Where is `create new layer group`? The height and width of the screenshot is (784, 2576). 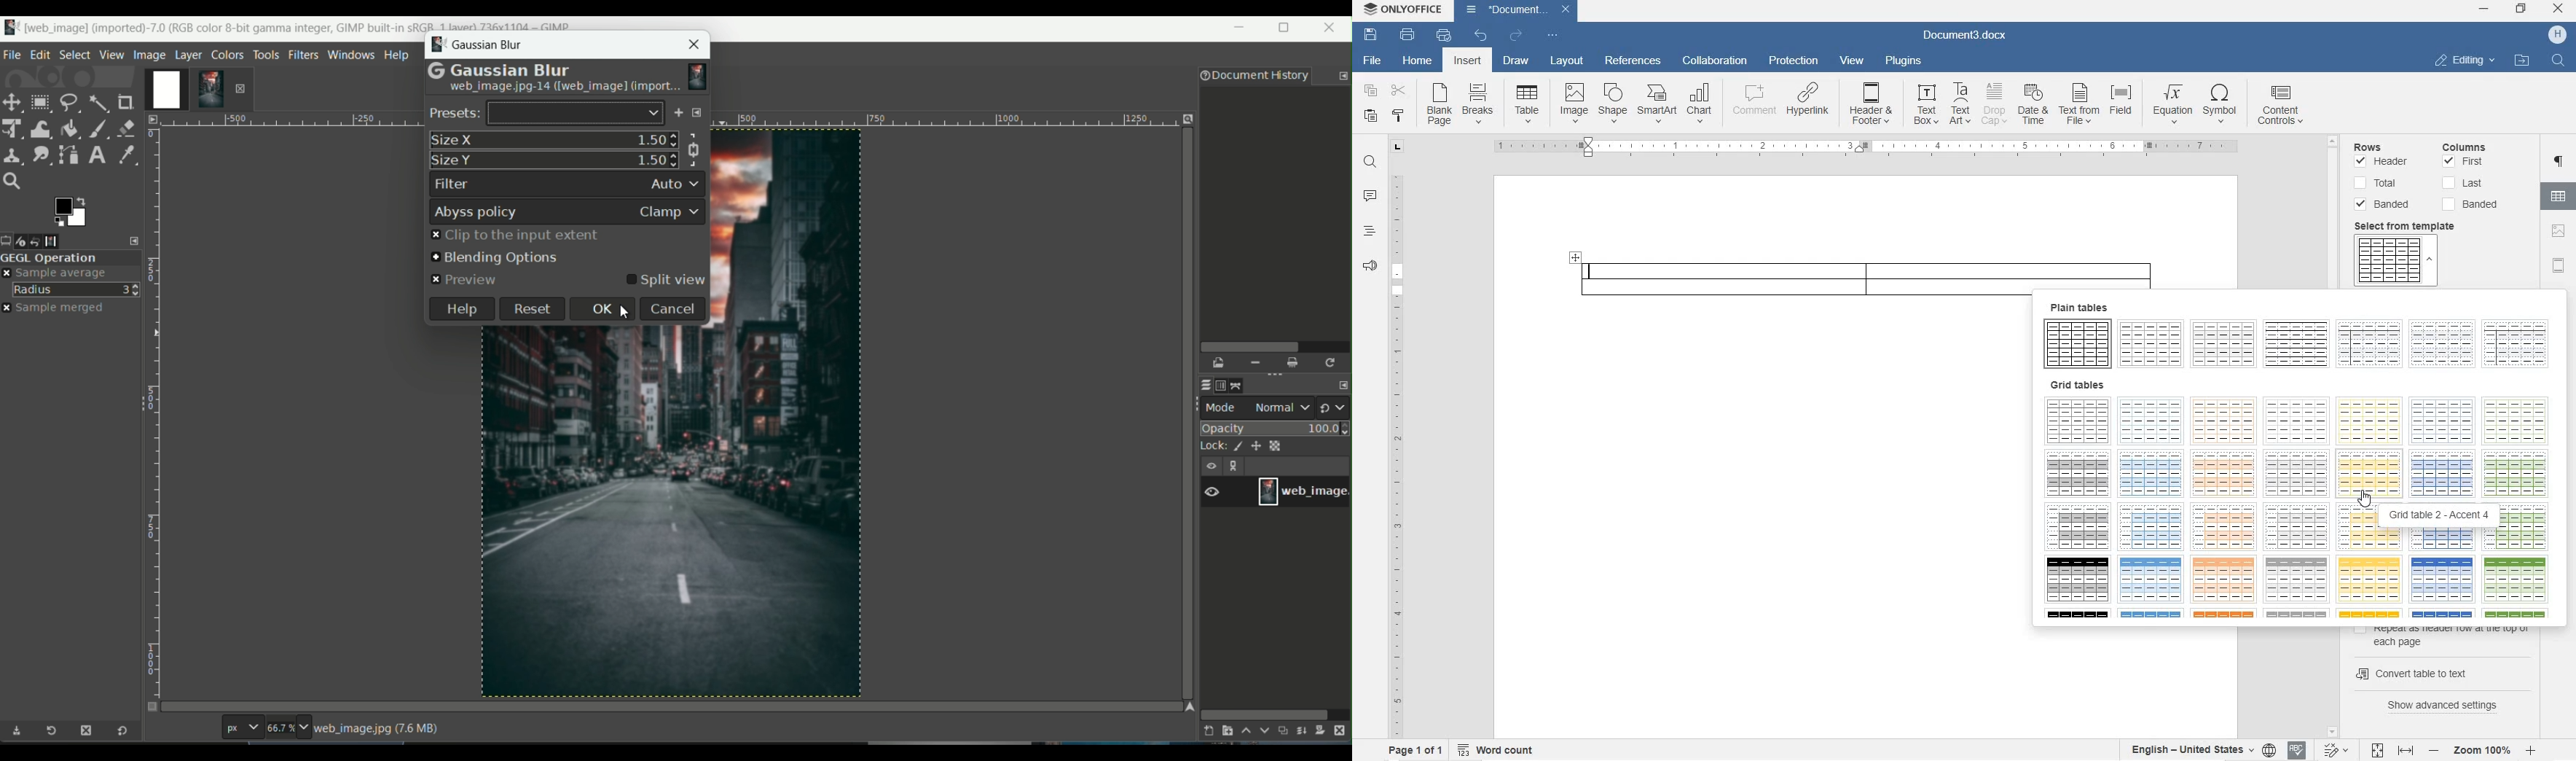
create new layer group is located at coordinates (1226, 731).